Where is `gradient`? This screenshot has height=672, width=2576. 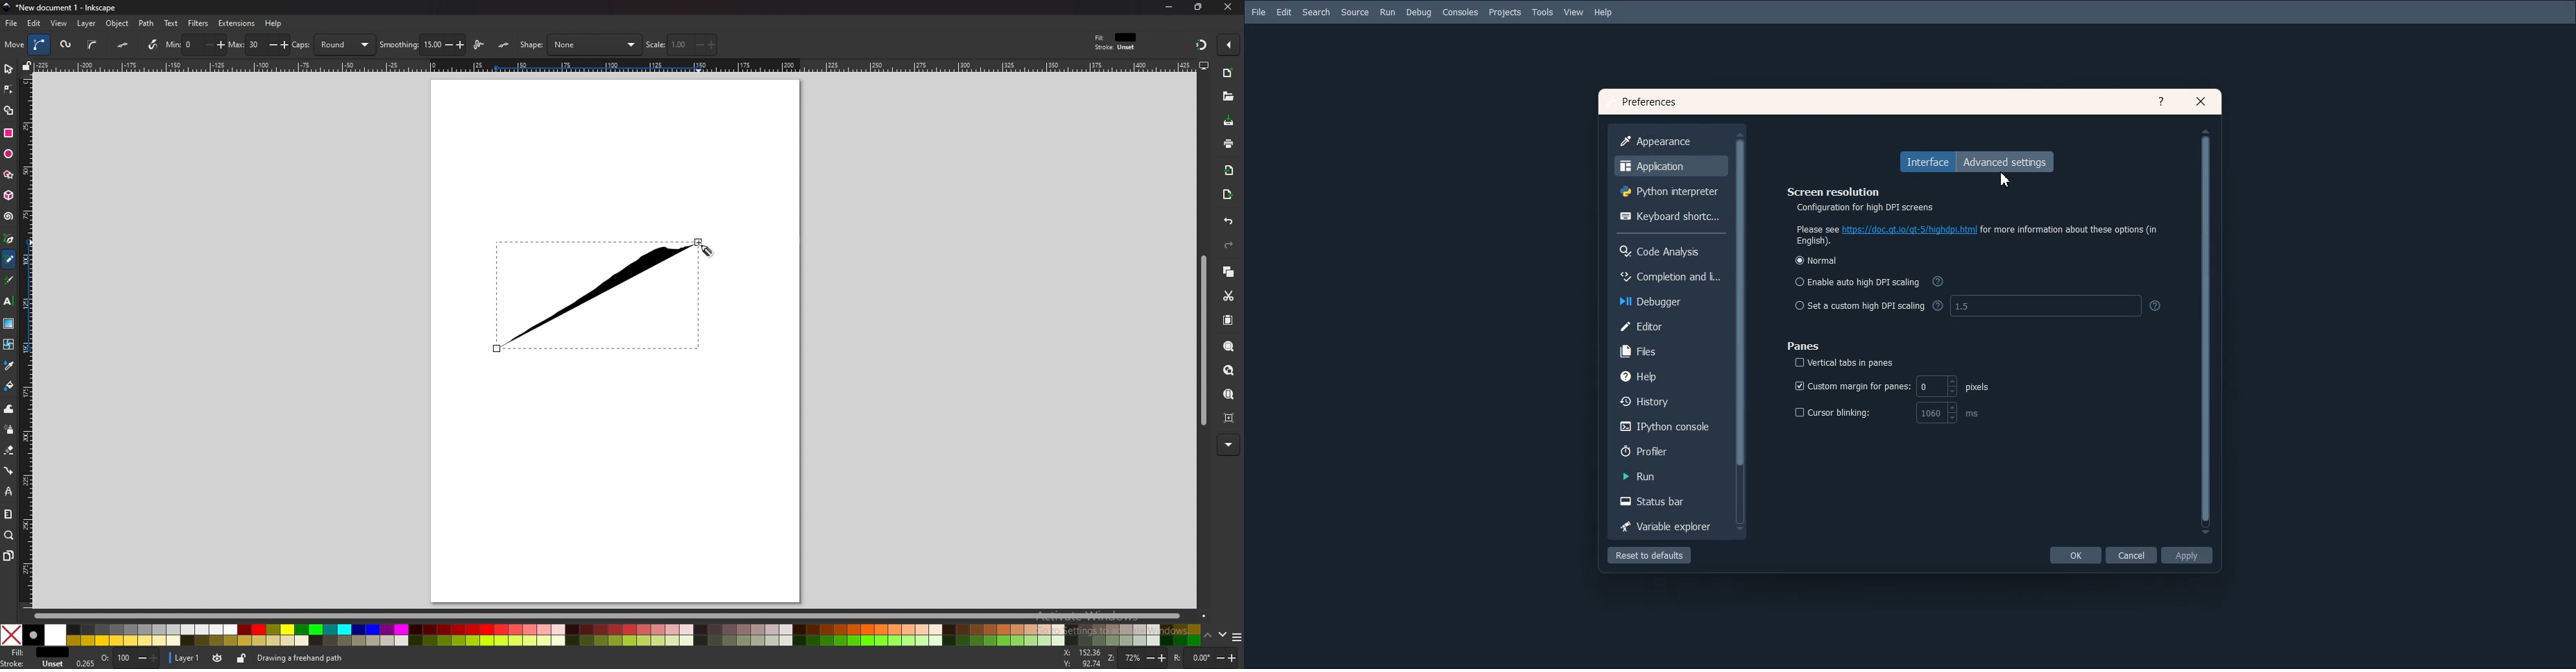 gradient is located at coordinates (8, 323).